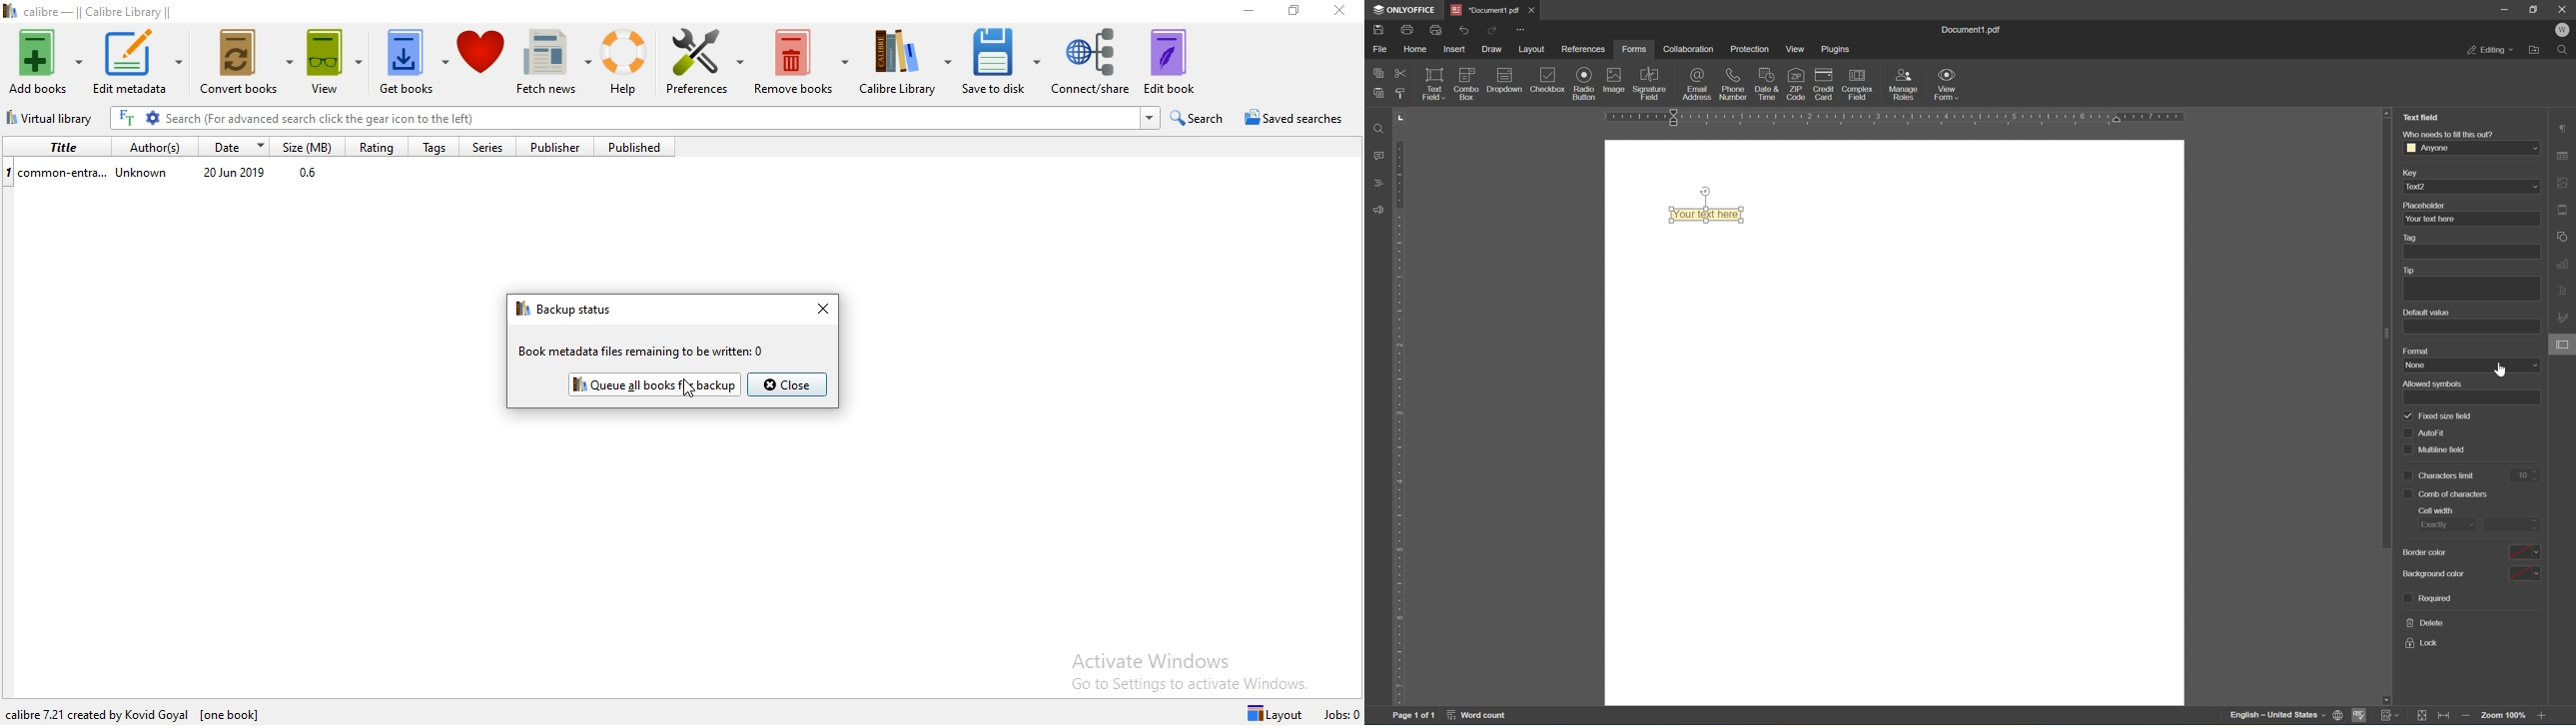 The height and width of the screenshot is (728, 2576). Describe the element at coordinates (1399, 96) in the screenshot. I see `copy style` at that location.